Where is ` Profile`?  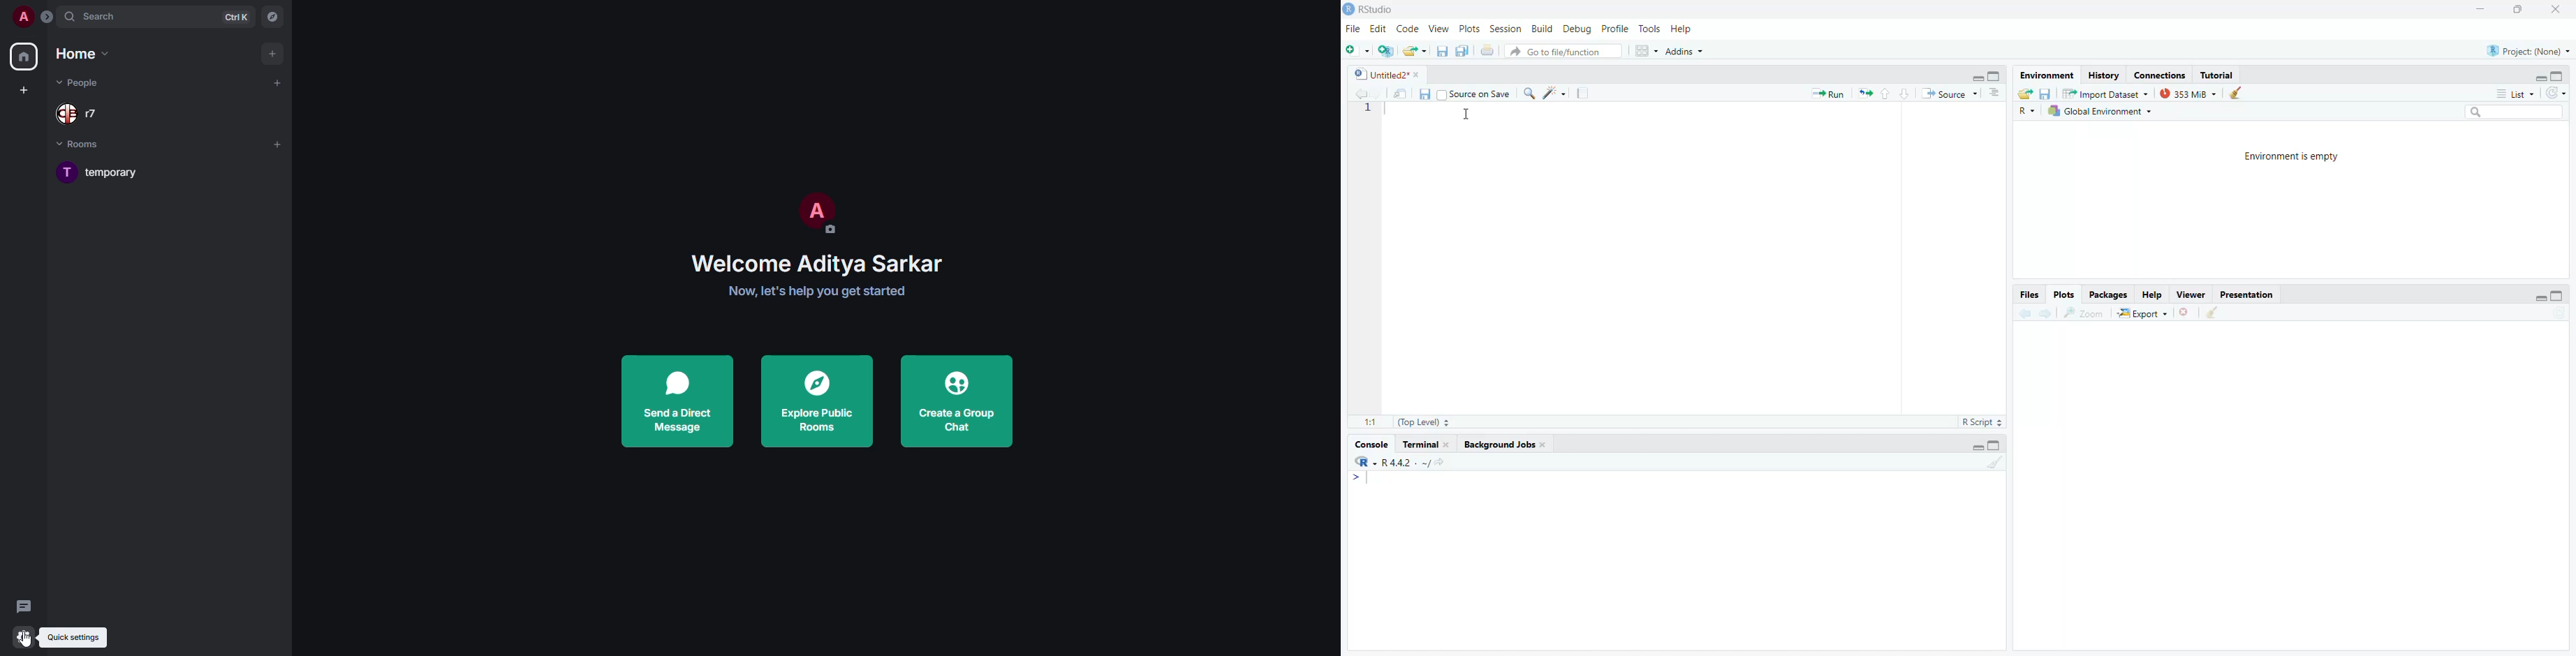
 Profile is located at coordinates (1614, 28).